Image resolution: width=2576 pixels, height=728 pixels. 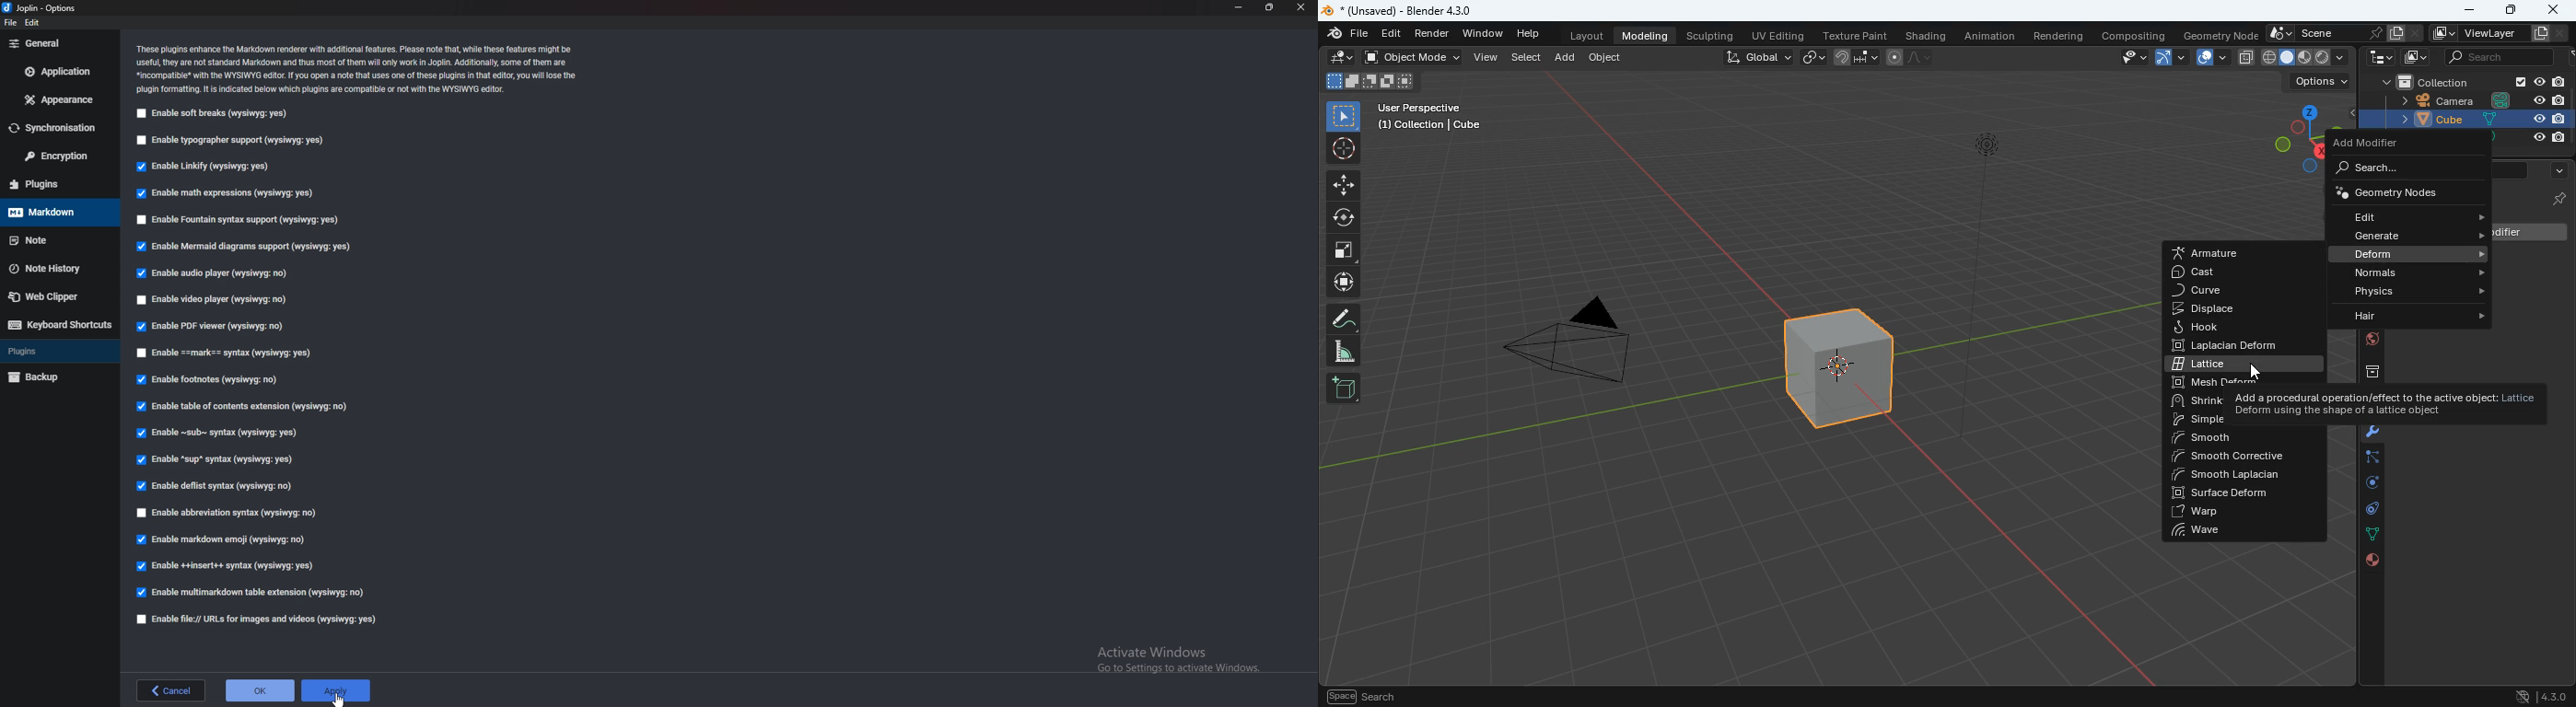 What do you see at coordinates (1354, 695) in the screenshot?
I see `pan view` at bounding box center [1354, 695].